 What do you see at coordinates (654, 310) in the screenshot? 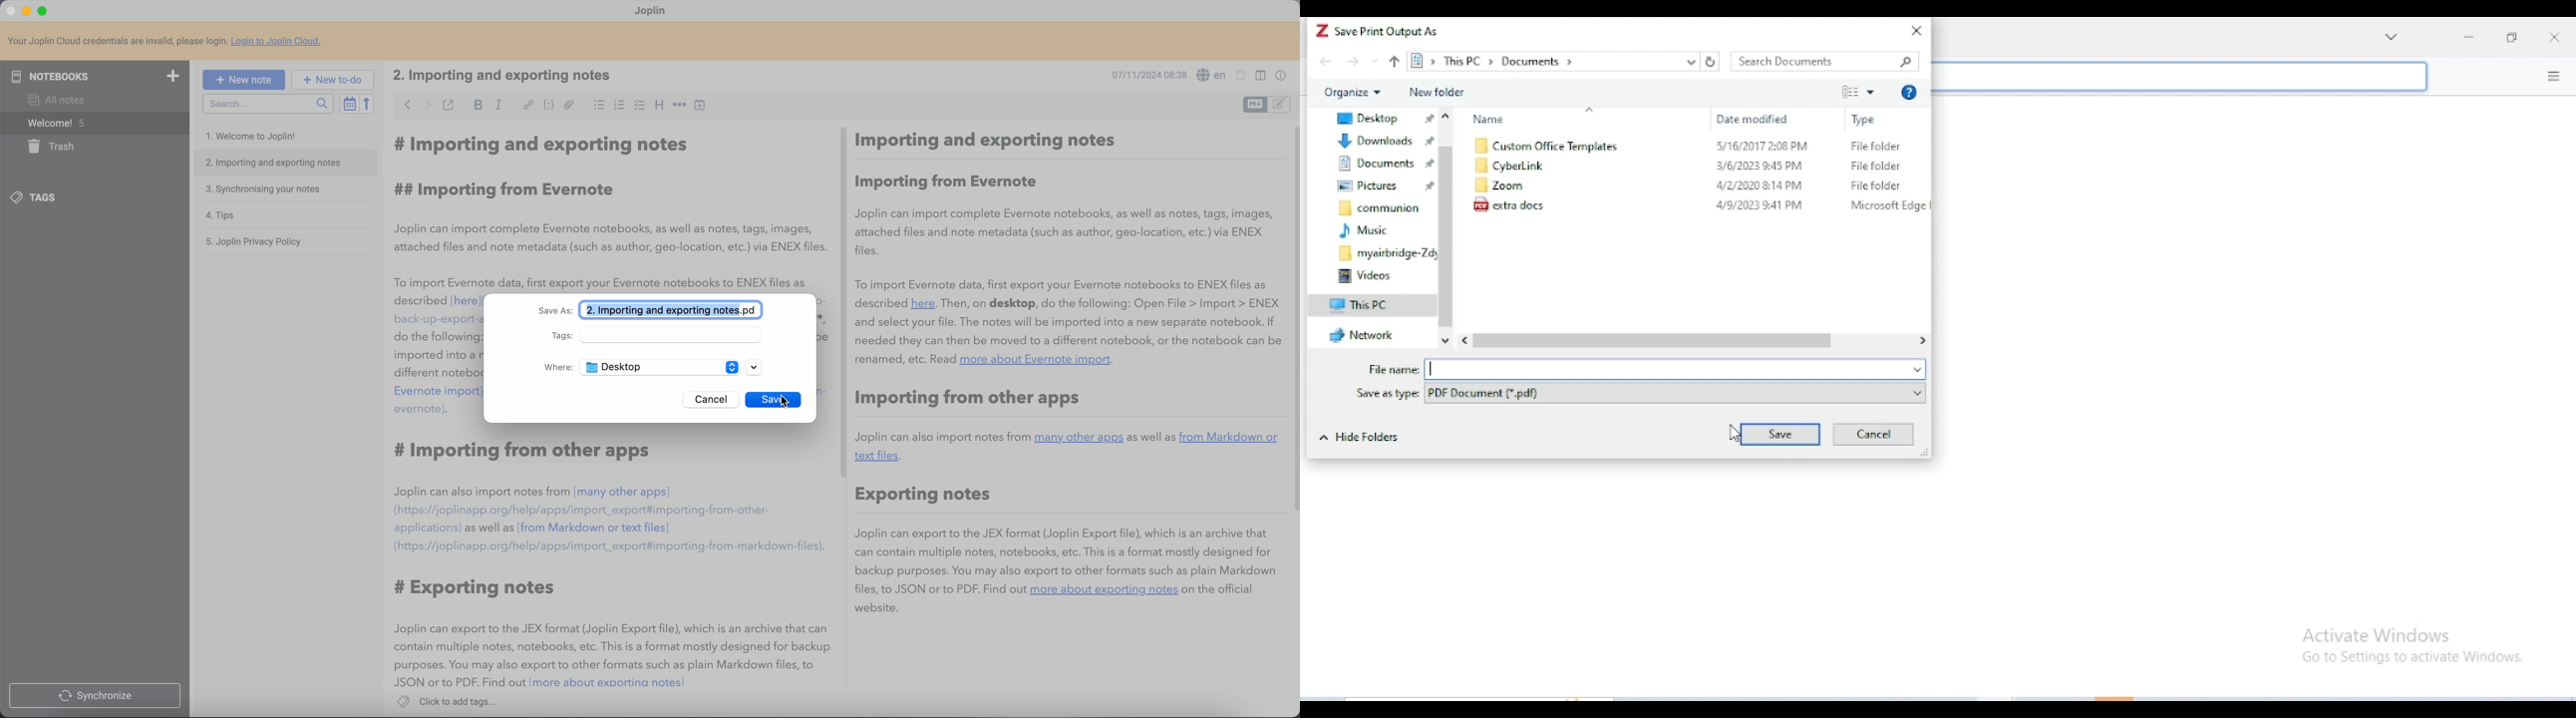
I see `save as 2. Importing and exporting notes.pd` at bounding box center [654, 310].